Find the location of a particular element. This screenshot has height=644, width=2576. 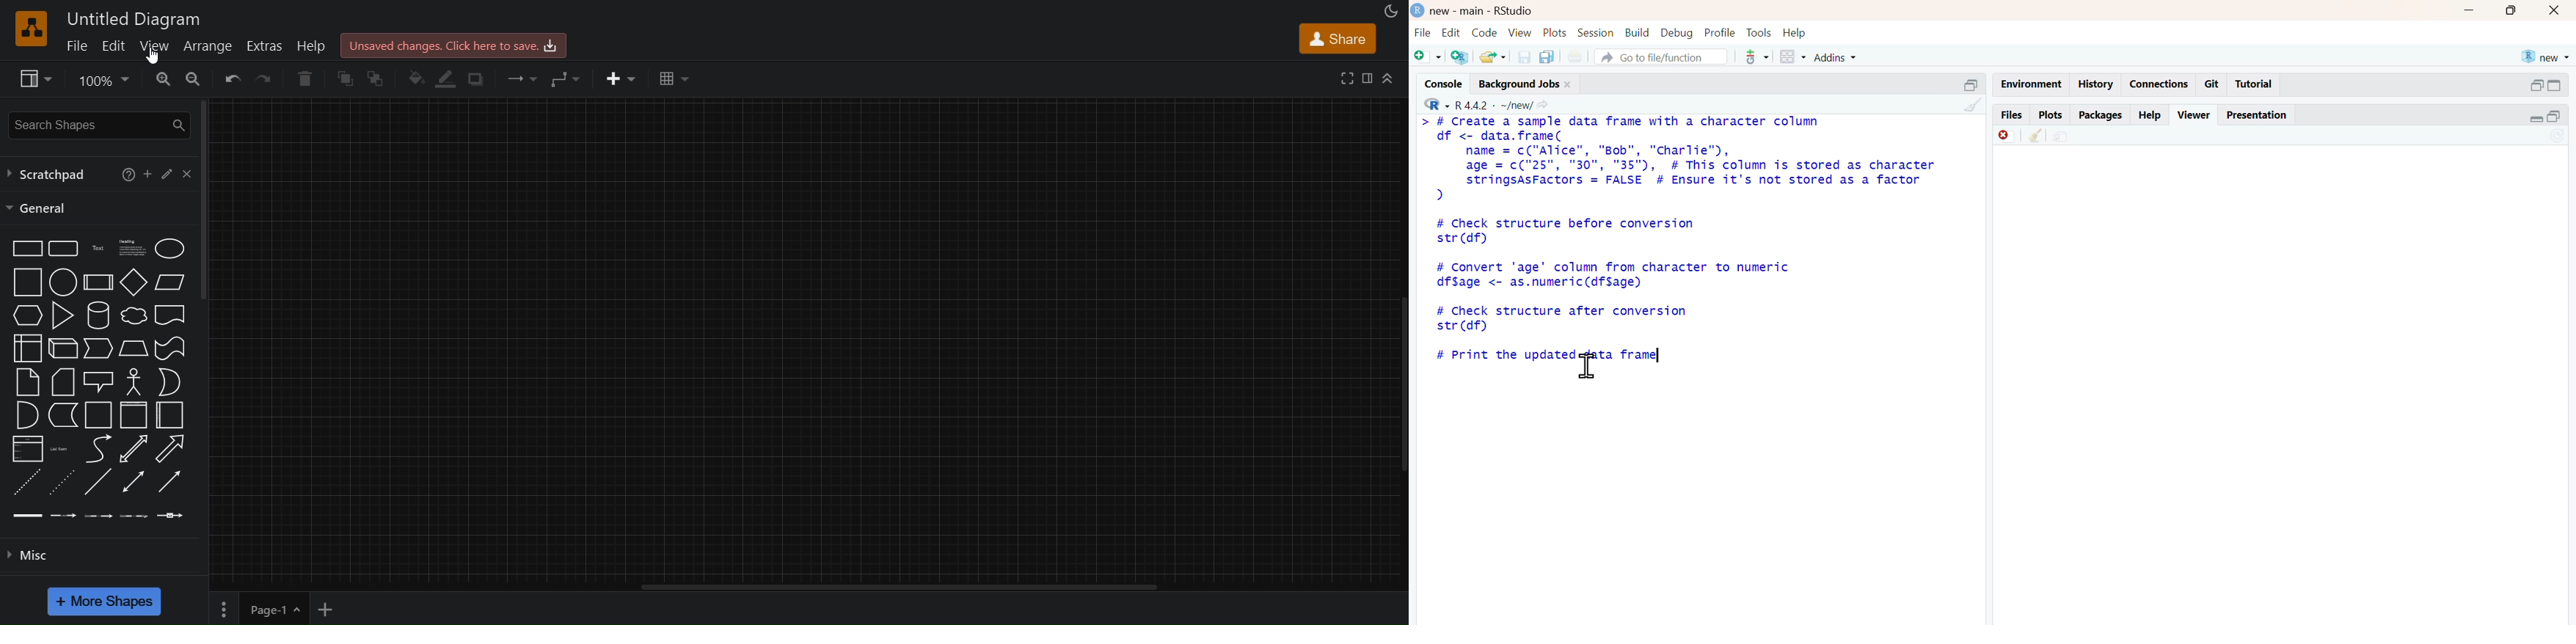

share folder as is located at coordinates (1494, 57).